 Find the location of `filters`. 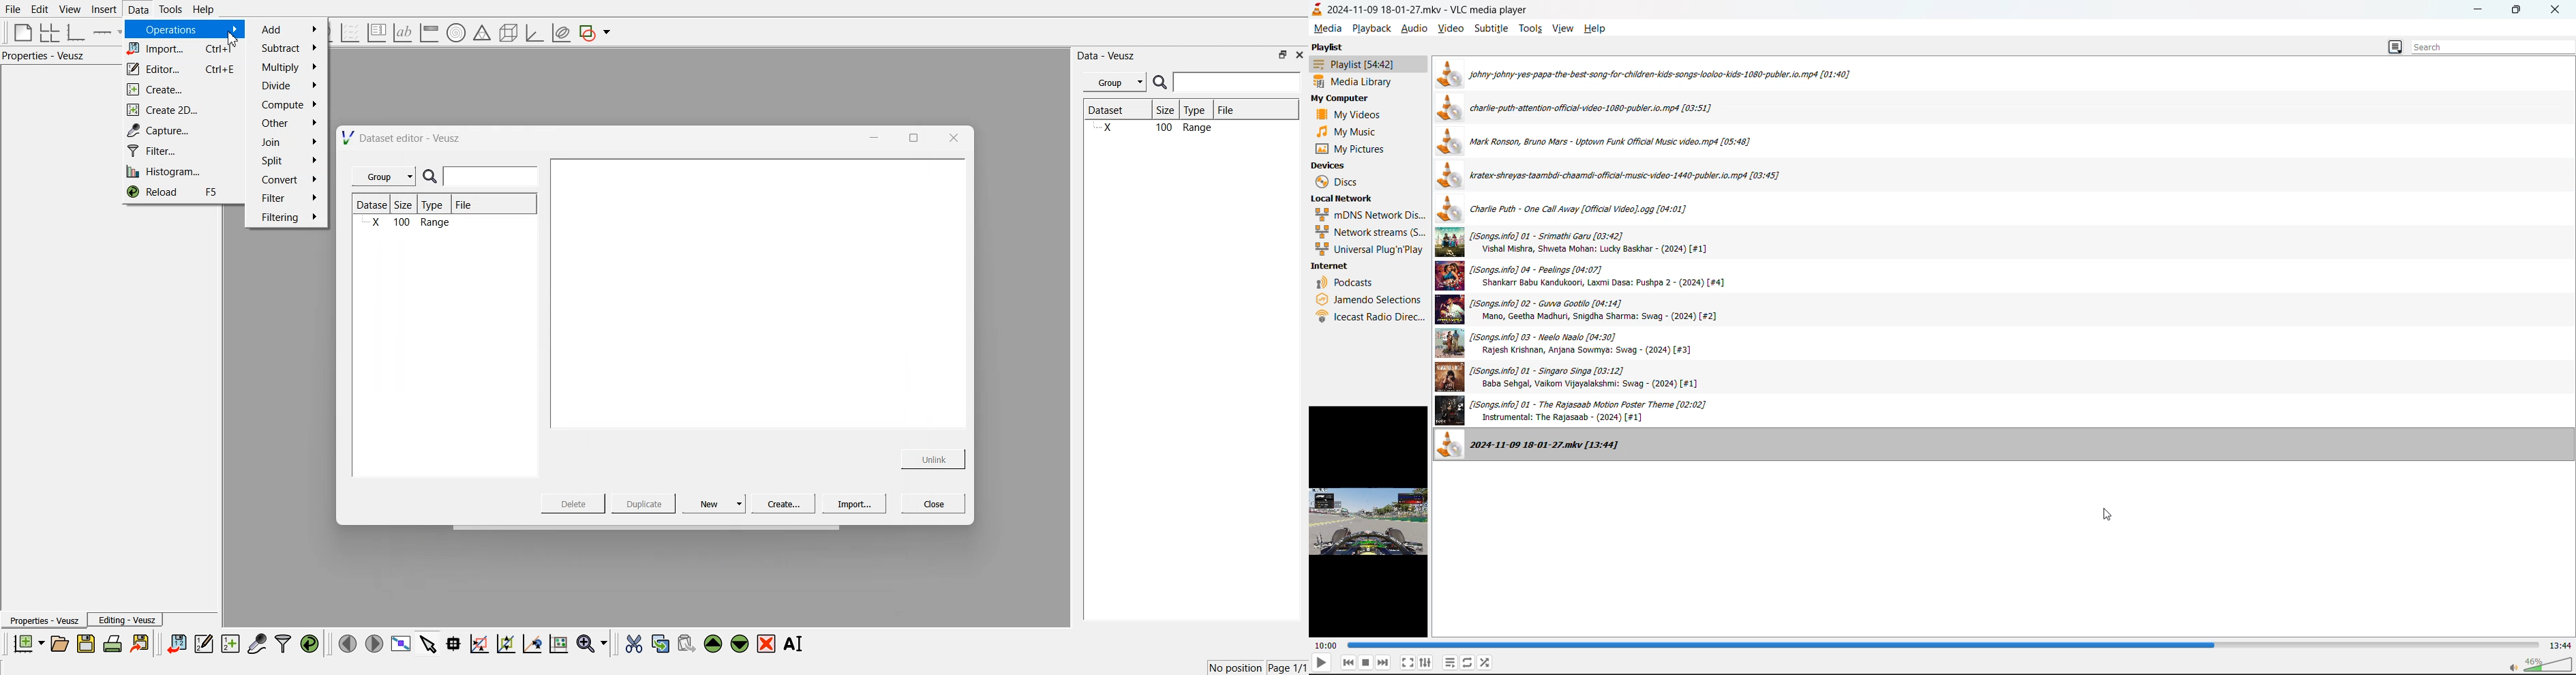

filters is located at coordinates (282, 644).